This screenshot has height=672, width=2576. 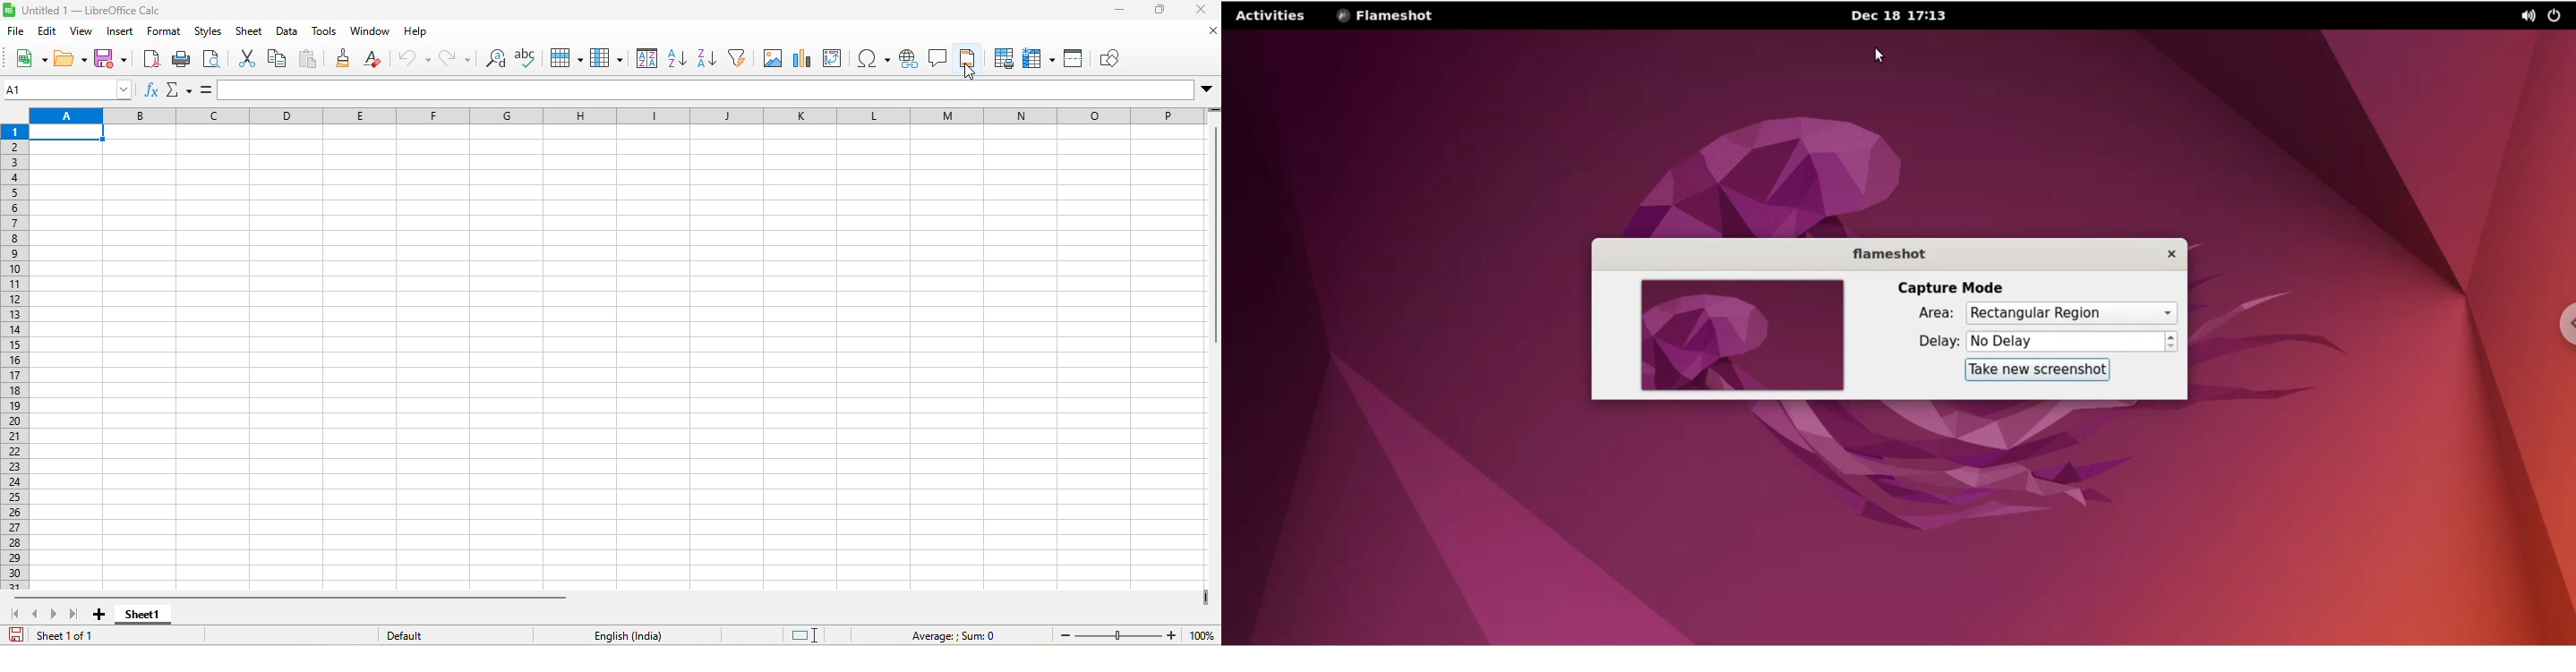 I want to click on sheet 1 of 1, so click(x=61, y=633).